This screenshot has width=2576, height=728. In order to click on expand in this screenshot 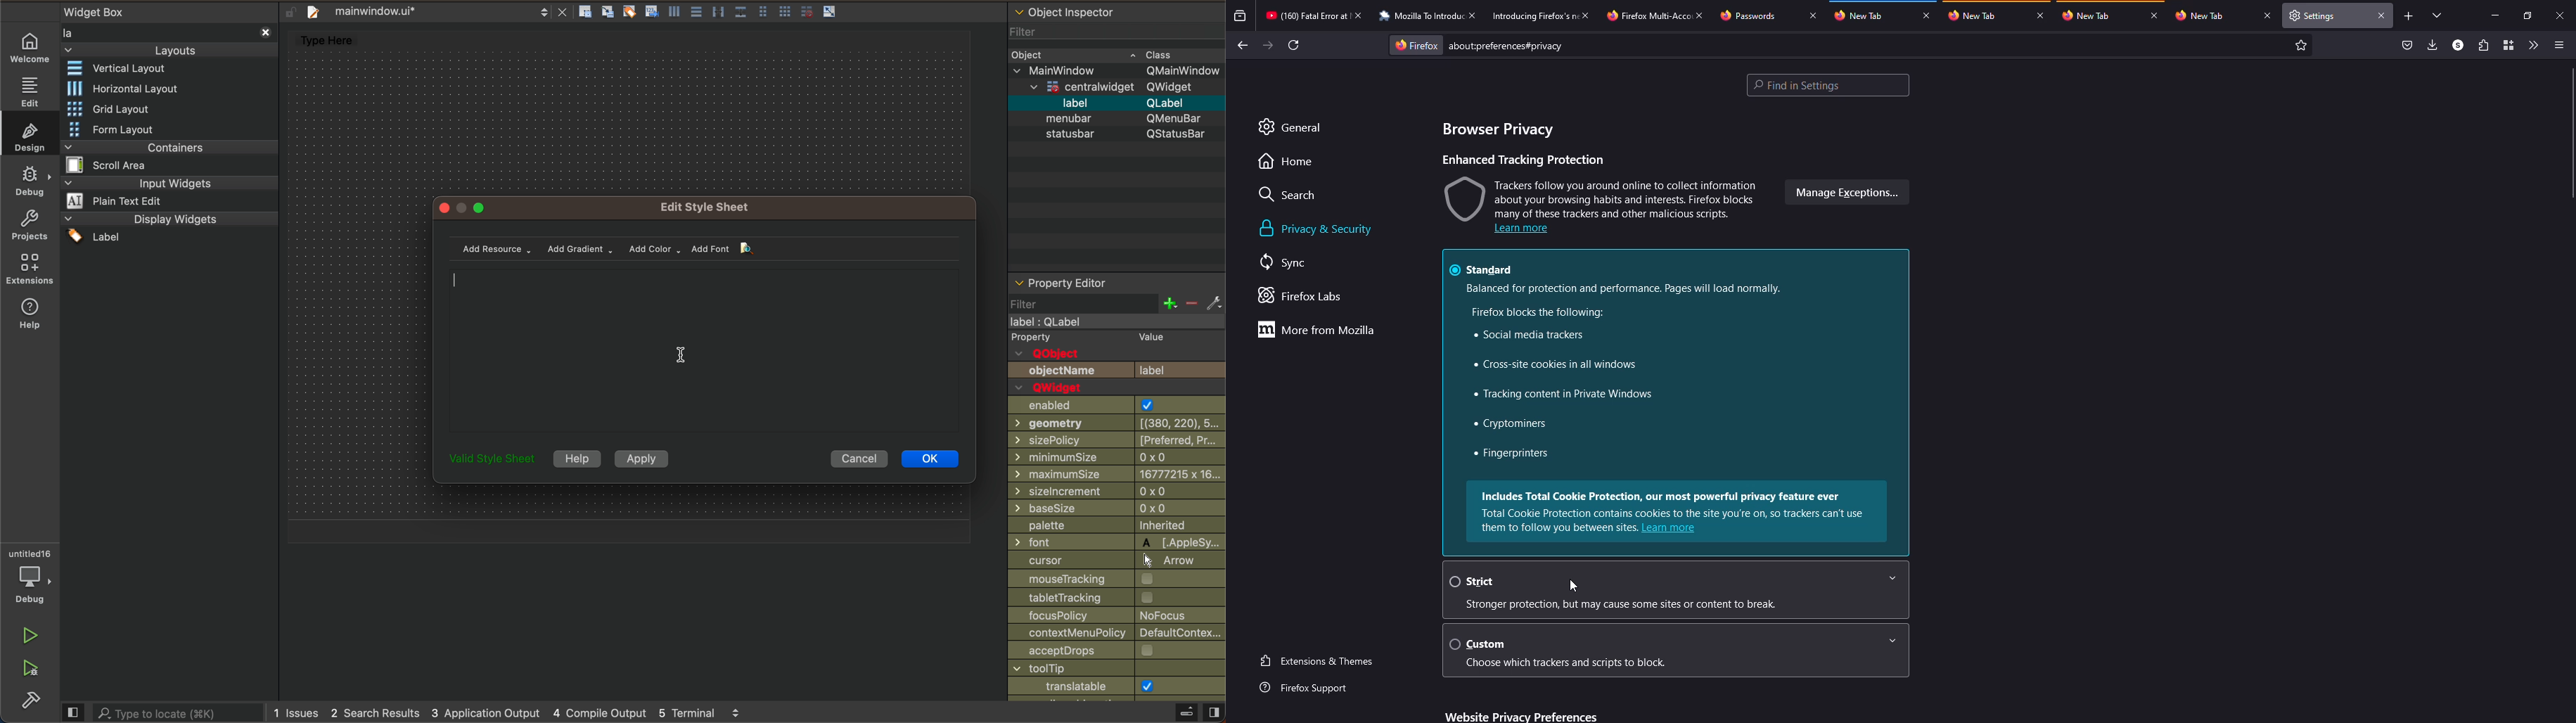, I will do `click(1893, 641)`.